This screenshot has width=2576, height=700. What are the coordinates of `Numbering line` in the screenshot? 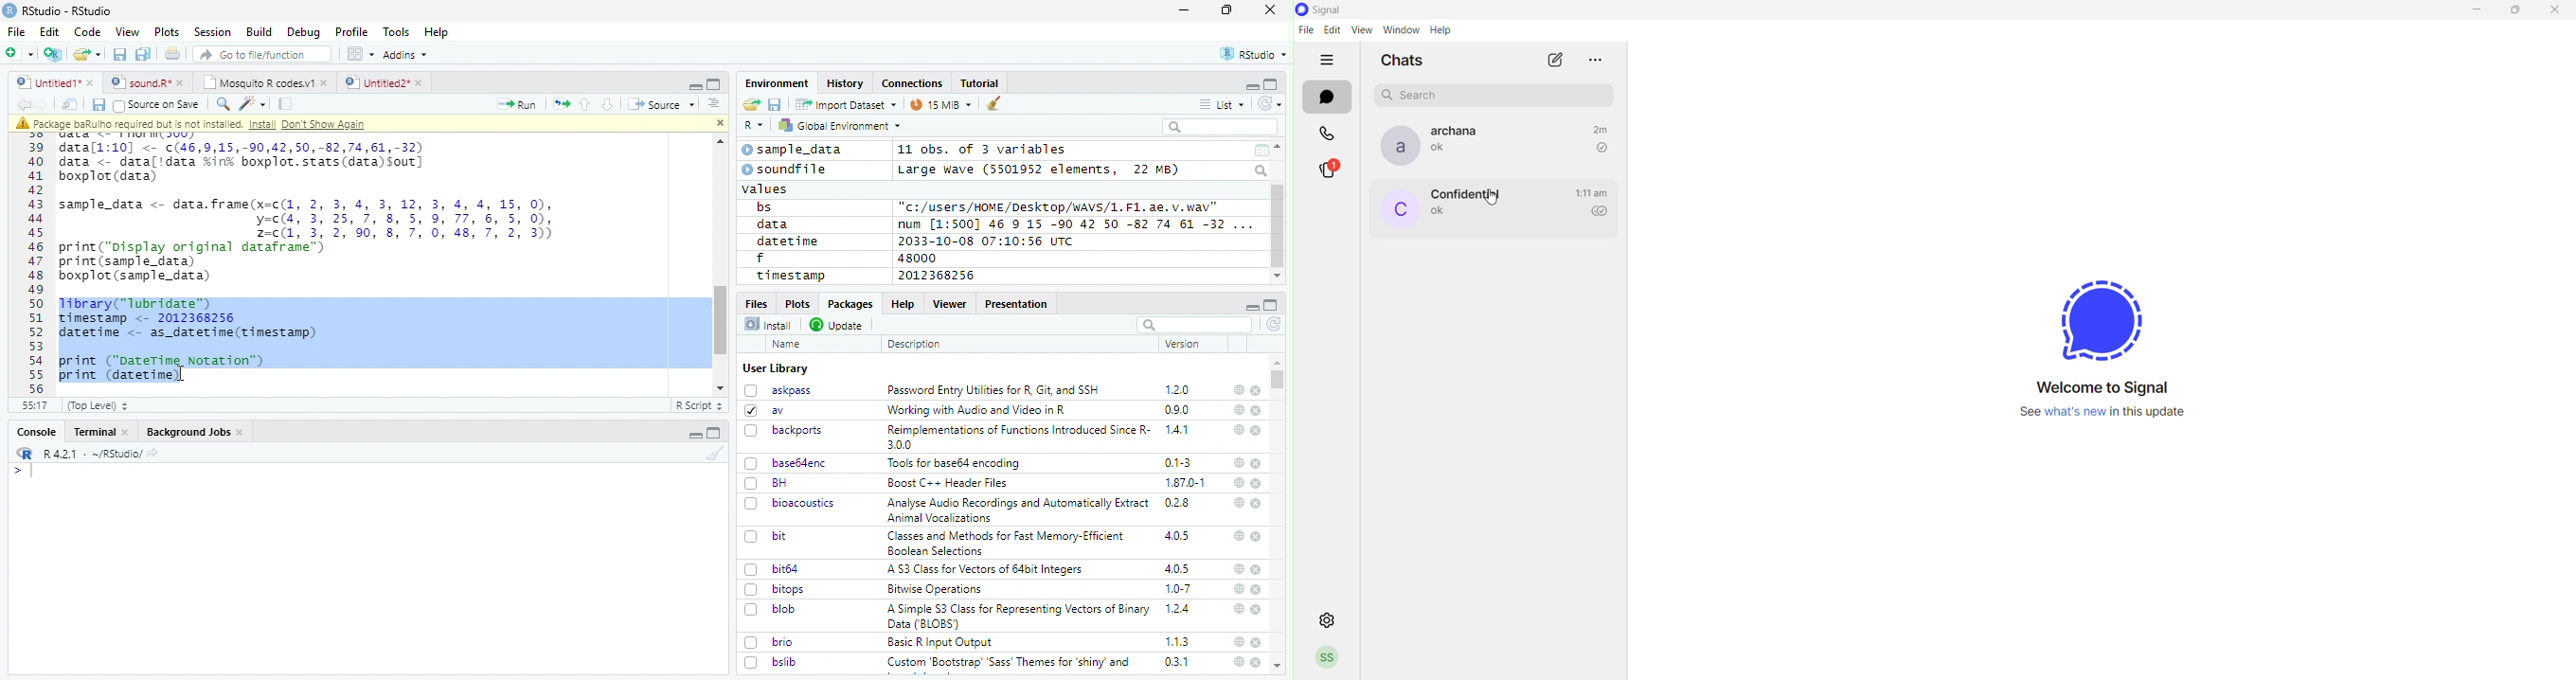 It's located at (37, 267).